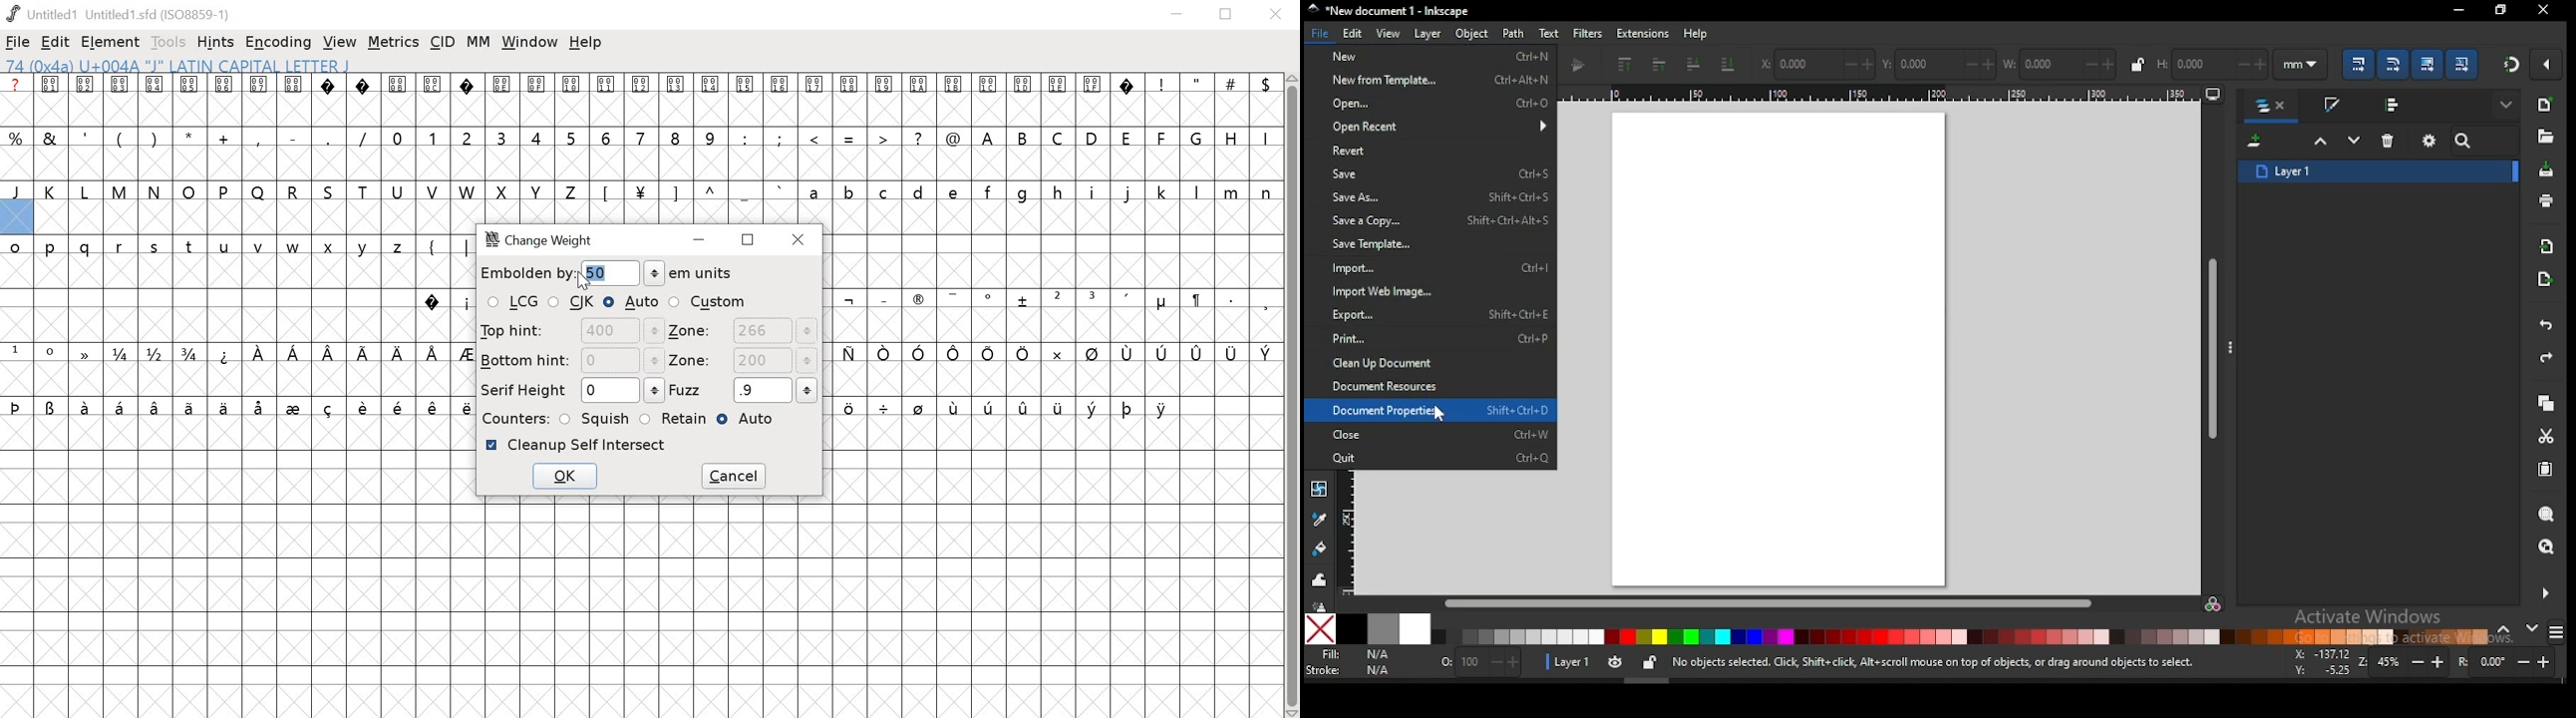 The width and height of the screenshot is (2576, 728). What do you see at coordinates (2392, 64) in the screenshot?
I see `when scaling rectangle, scale the radii of rounded corners` at bounding box center [2392, 64].